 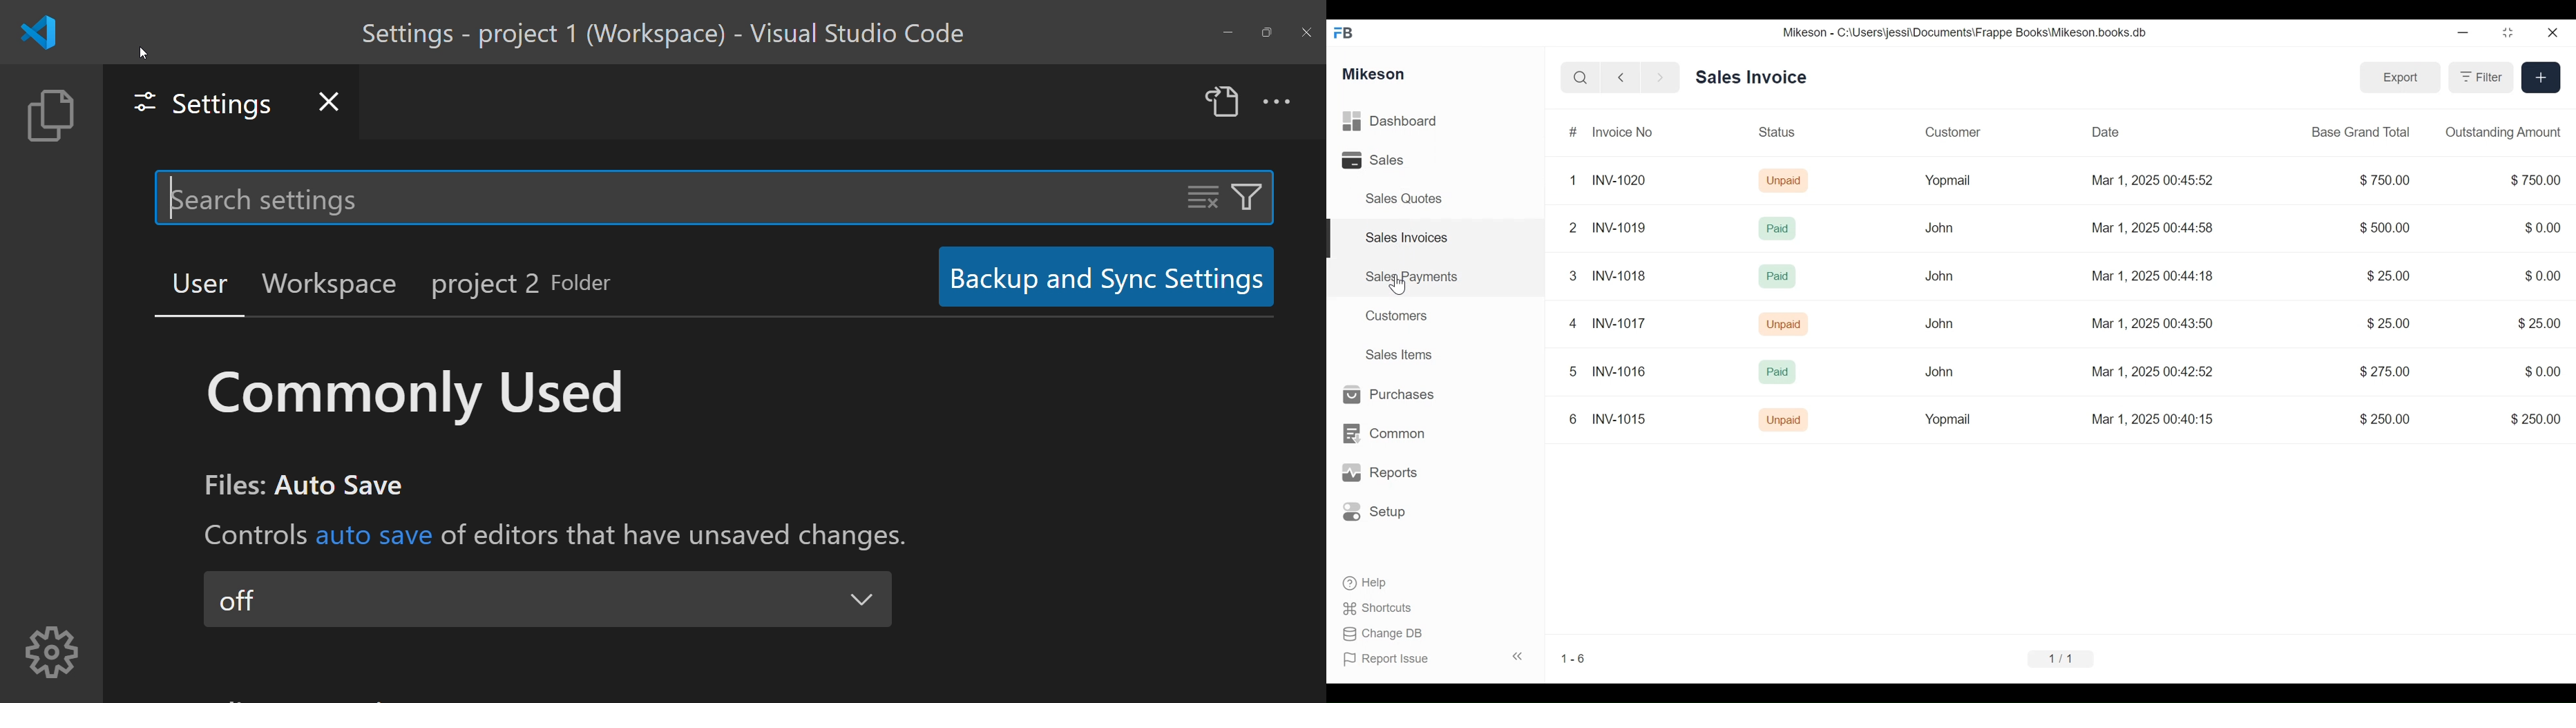 What do you see at coordinates (2540, 77) in the screenshot?
I see `Add` at bounding box center [2540, 77].